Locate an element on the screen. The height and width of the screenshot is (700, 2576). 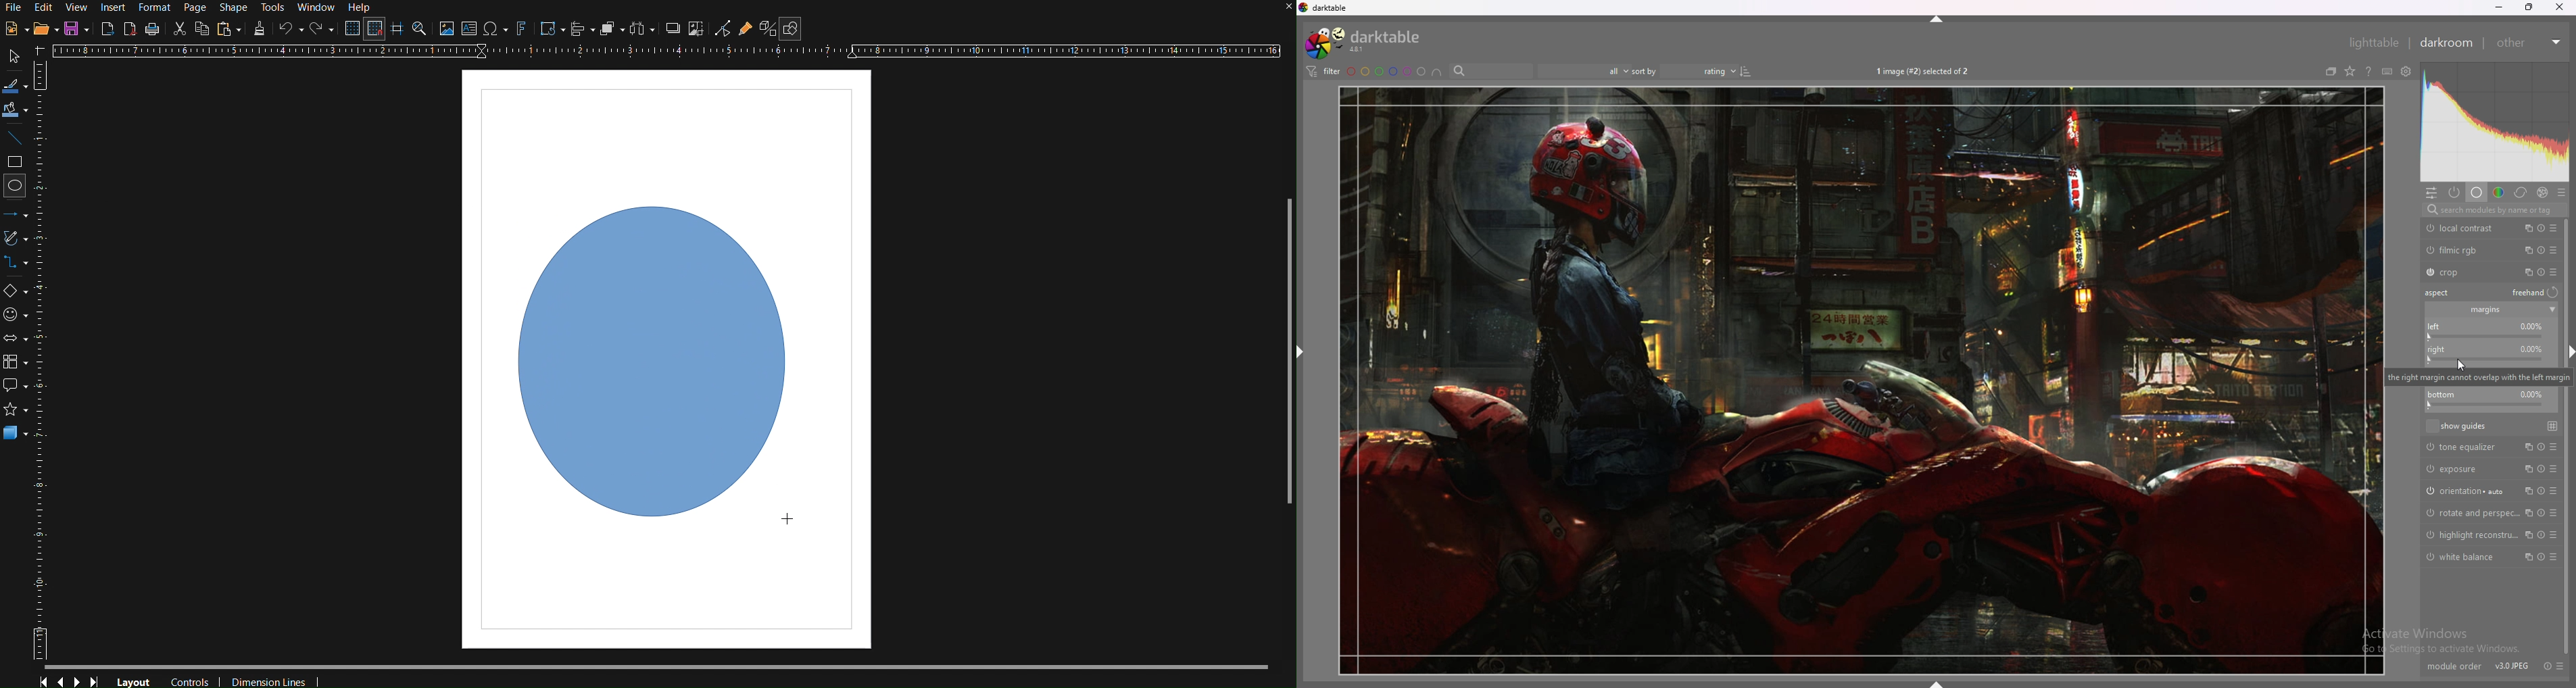
exposure is located at coordinates (2465, 468).